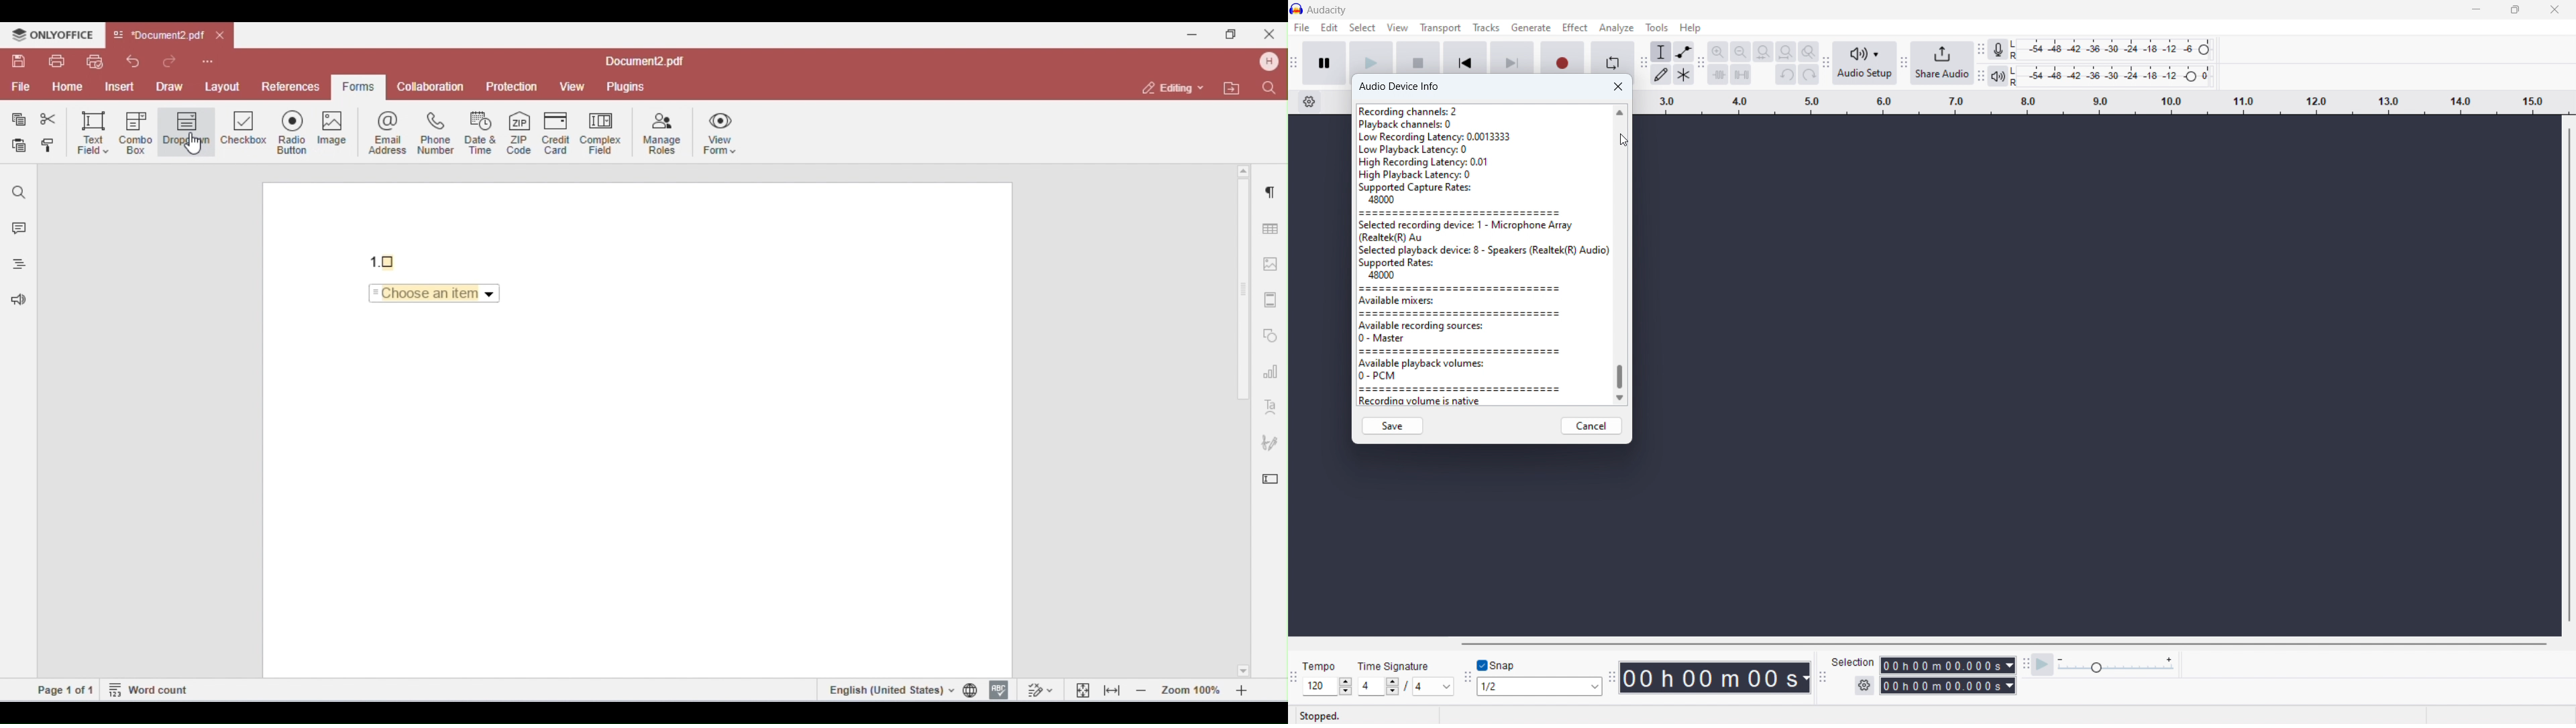 This screenshot has width=2576, height=728. What do you see at coordinates (1827, 64) in the screenshot?
I see `audio setup toolbar` at bounding box center [1827, 64].